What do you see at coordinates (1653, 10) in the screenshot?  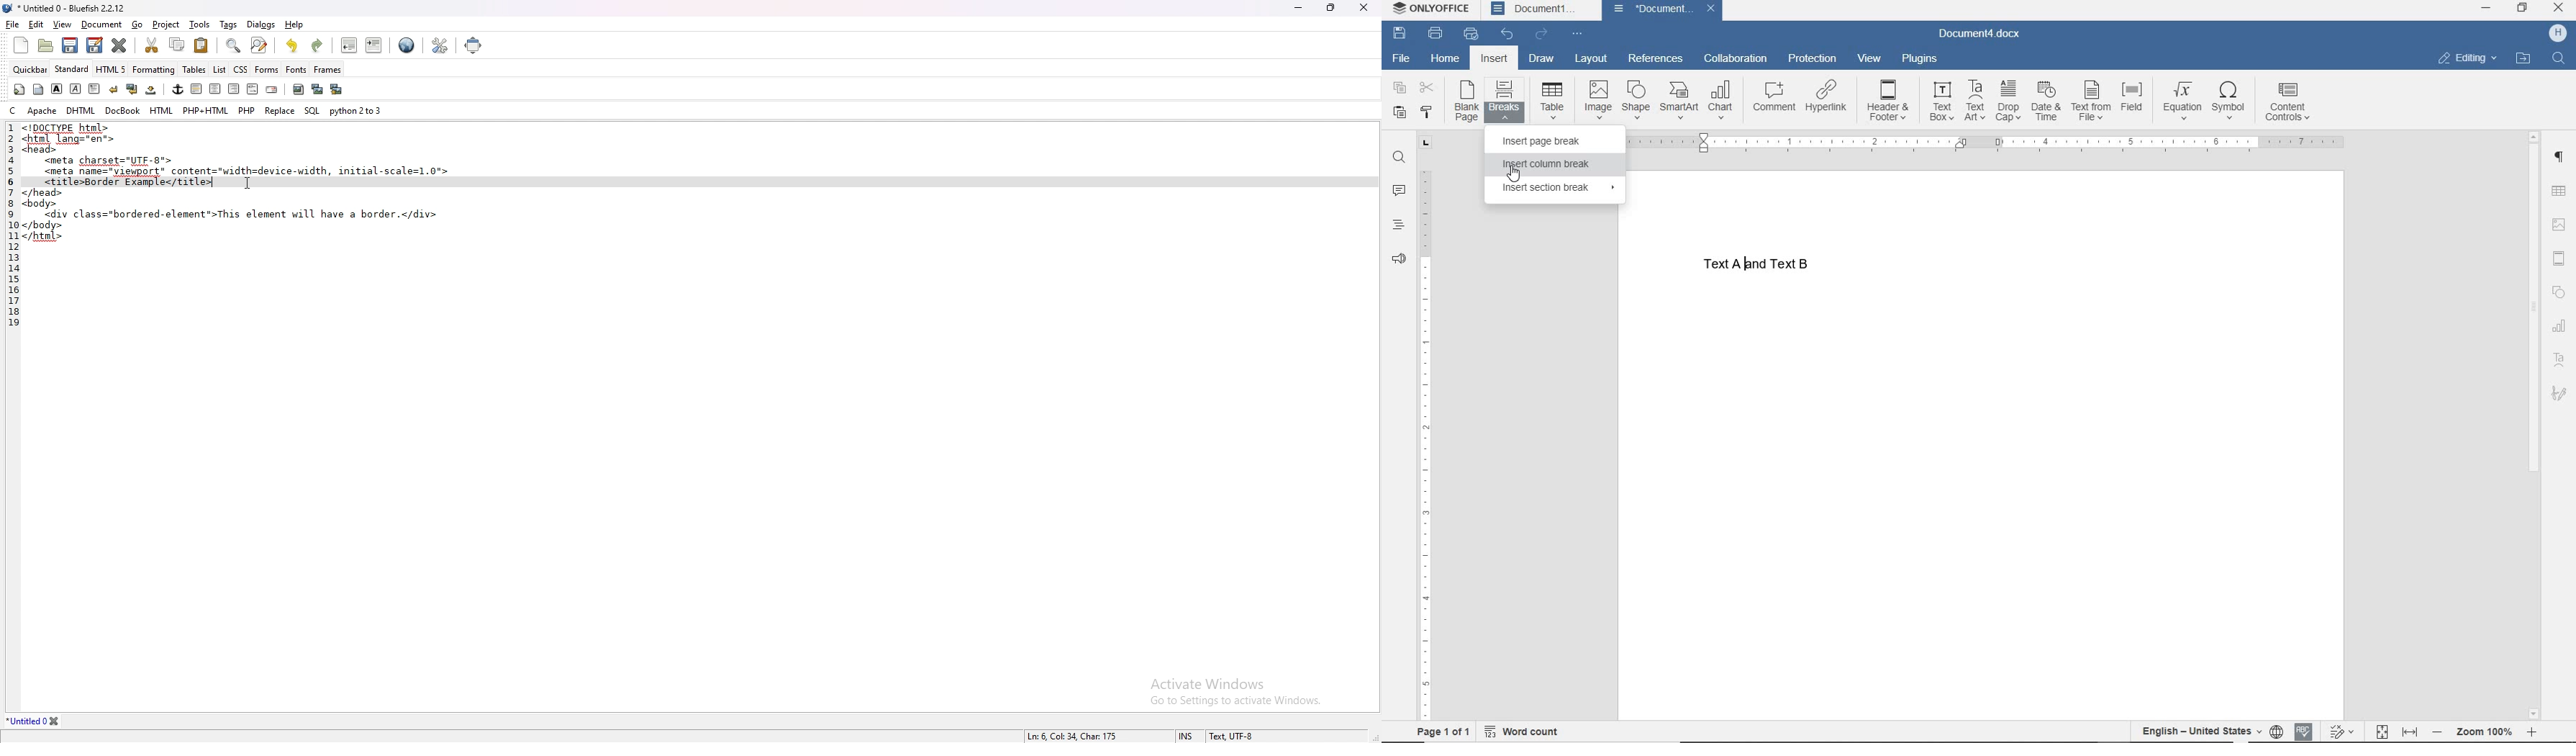 I see `document` at bounding box center [1653, 10].